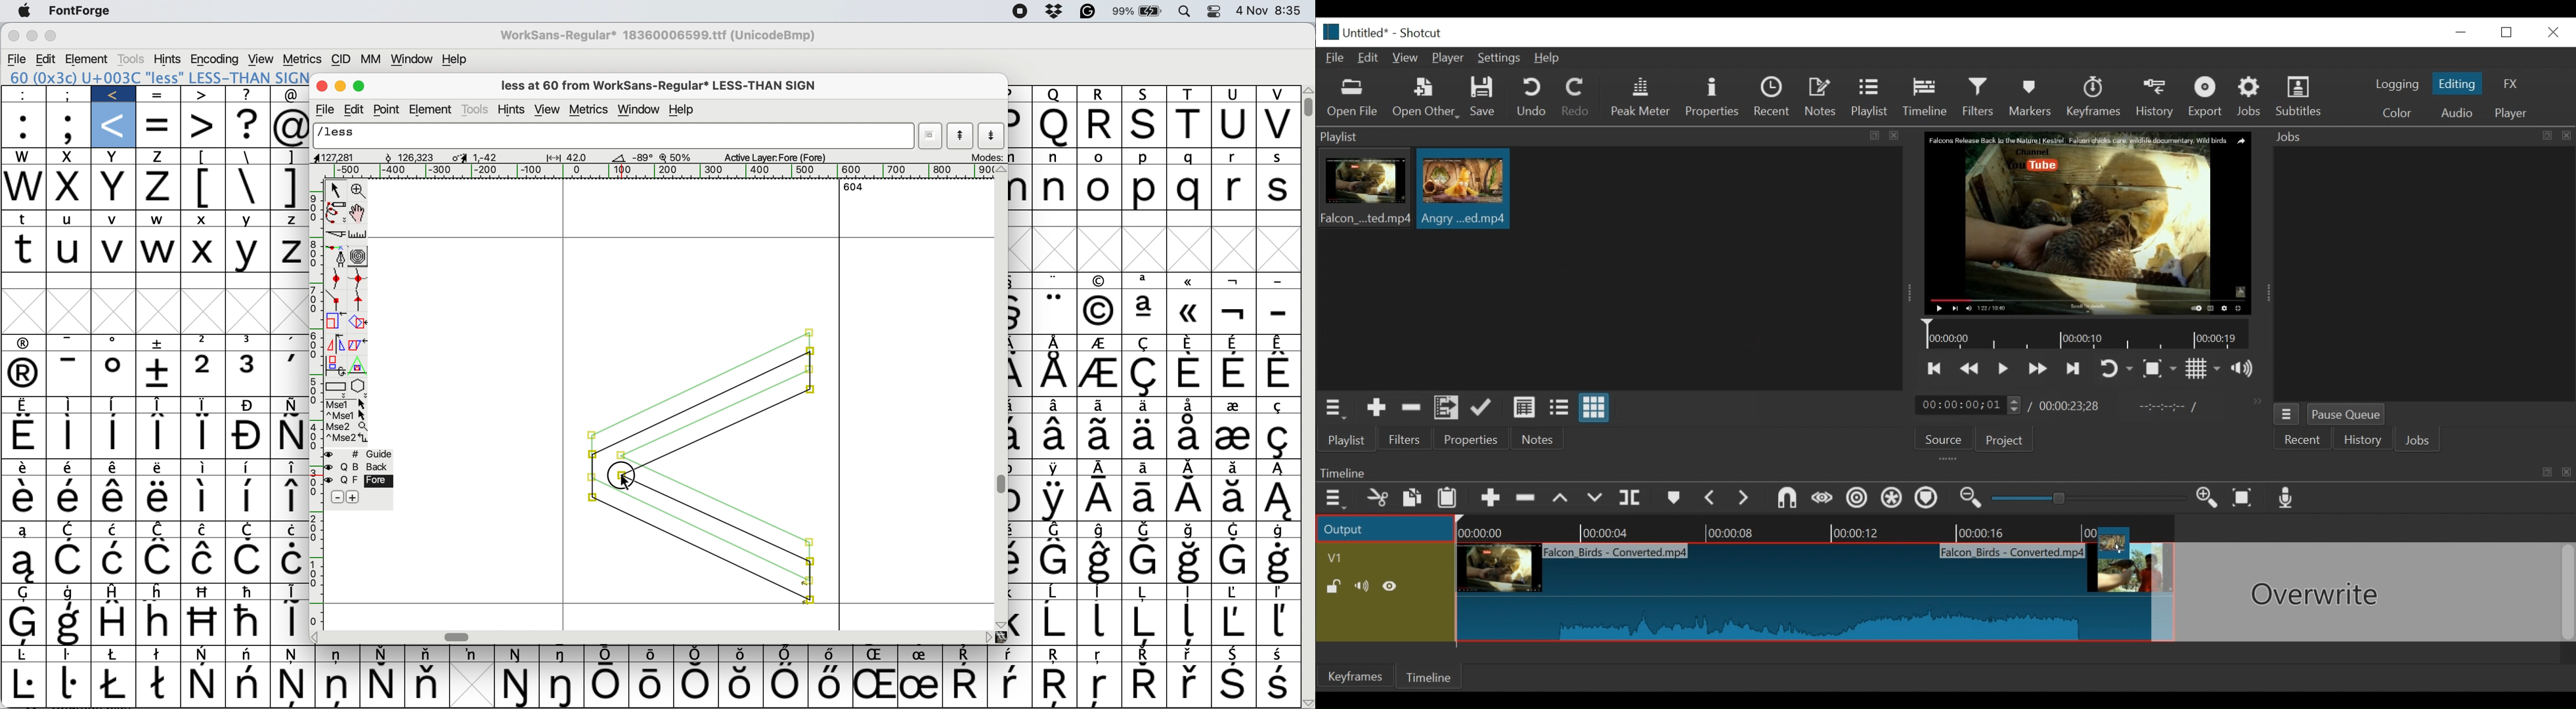  What do you see at coordinates (1673, 501) in the screenshot?
I see `markers` at bounding box center [1673, 501].